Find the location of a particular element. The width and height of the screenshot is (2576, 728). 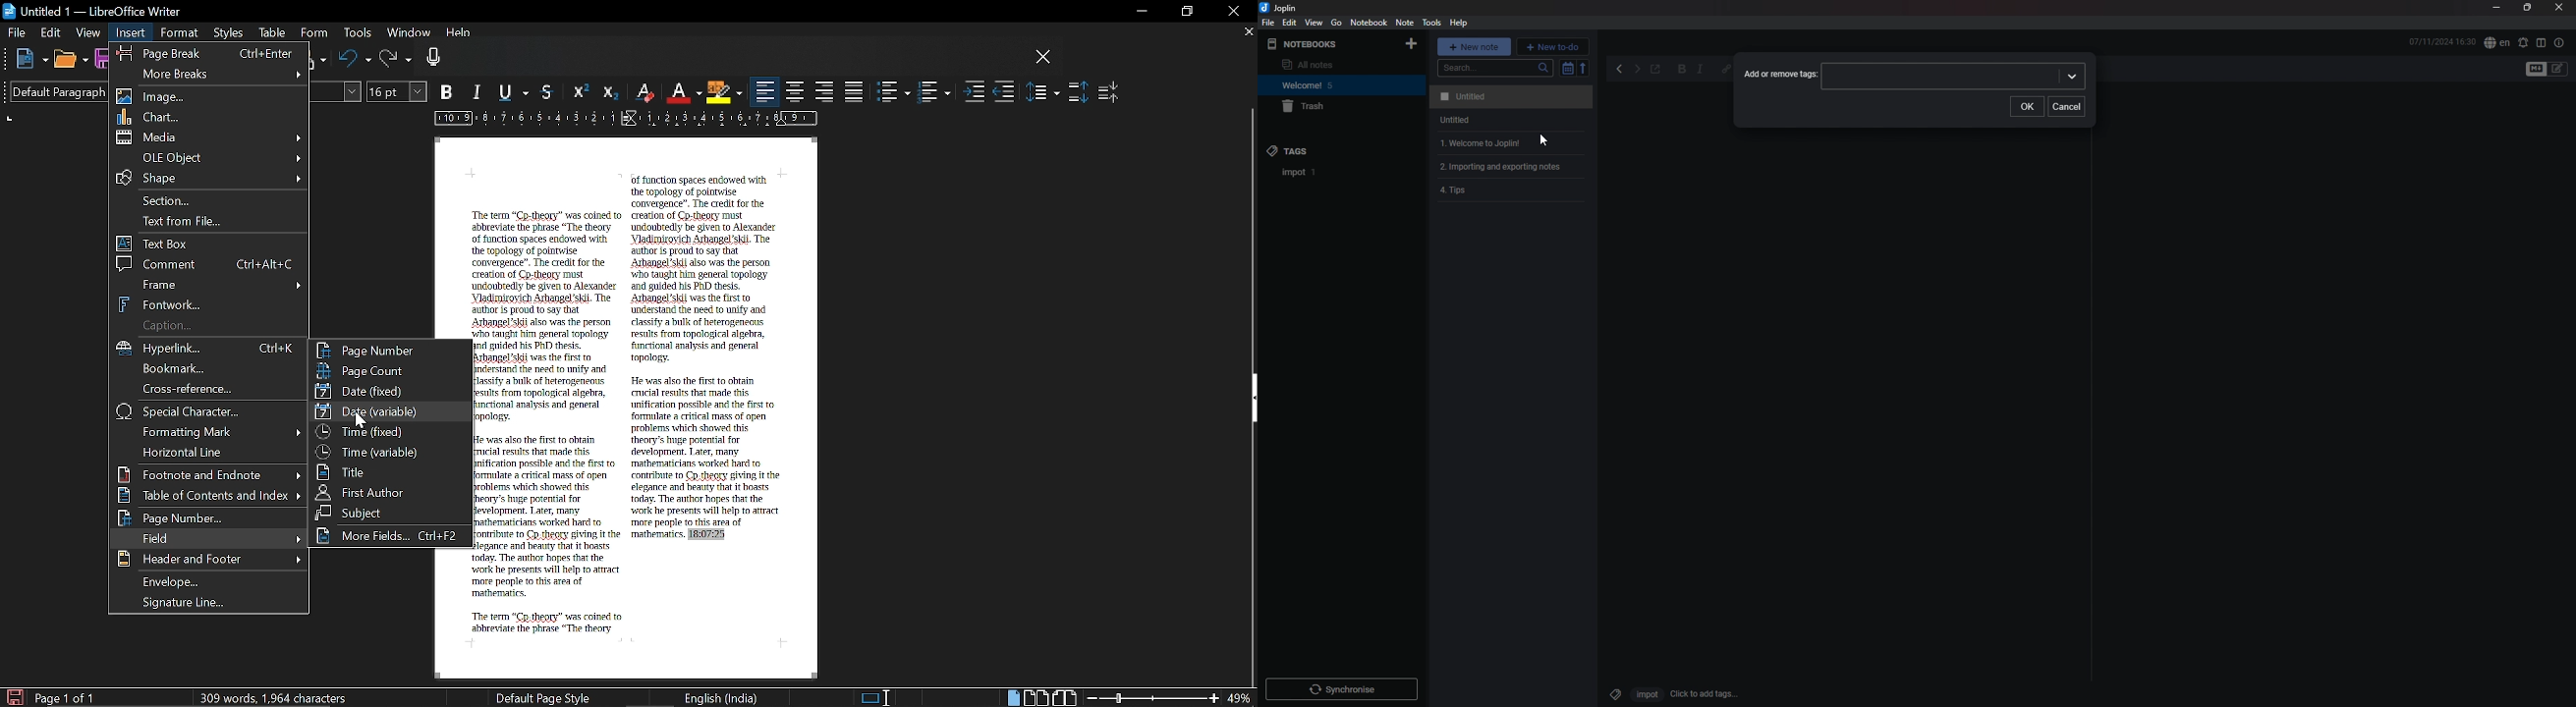

cancel is located at coordinates (2069, 106).